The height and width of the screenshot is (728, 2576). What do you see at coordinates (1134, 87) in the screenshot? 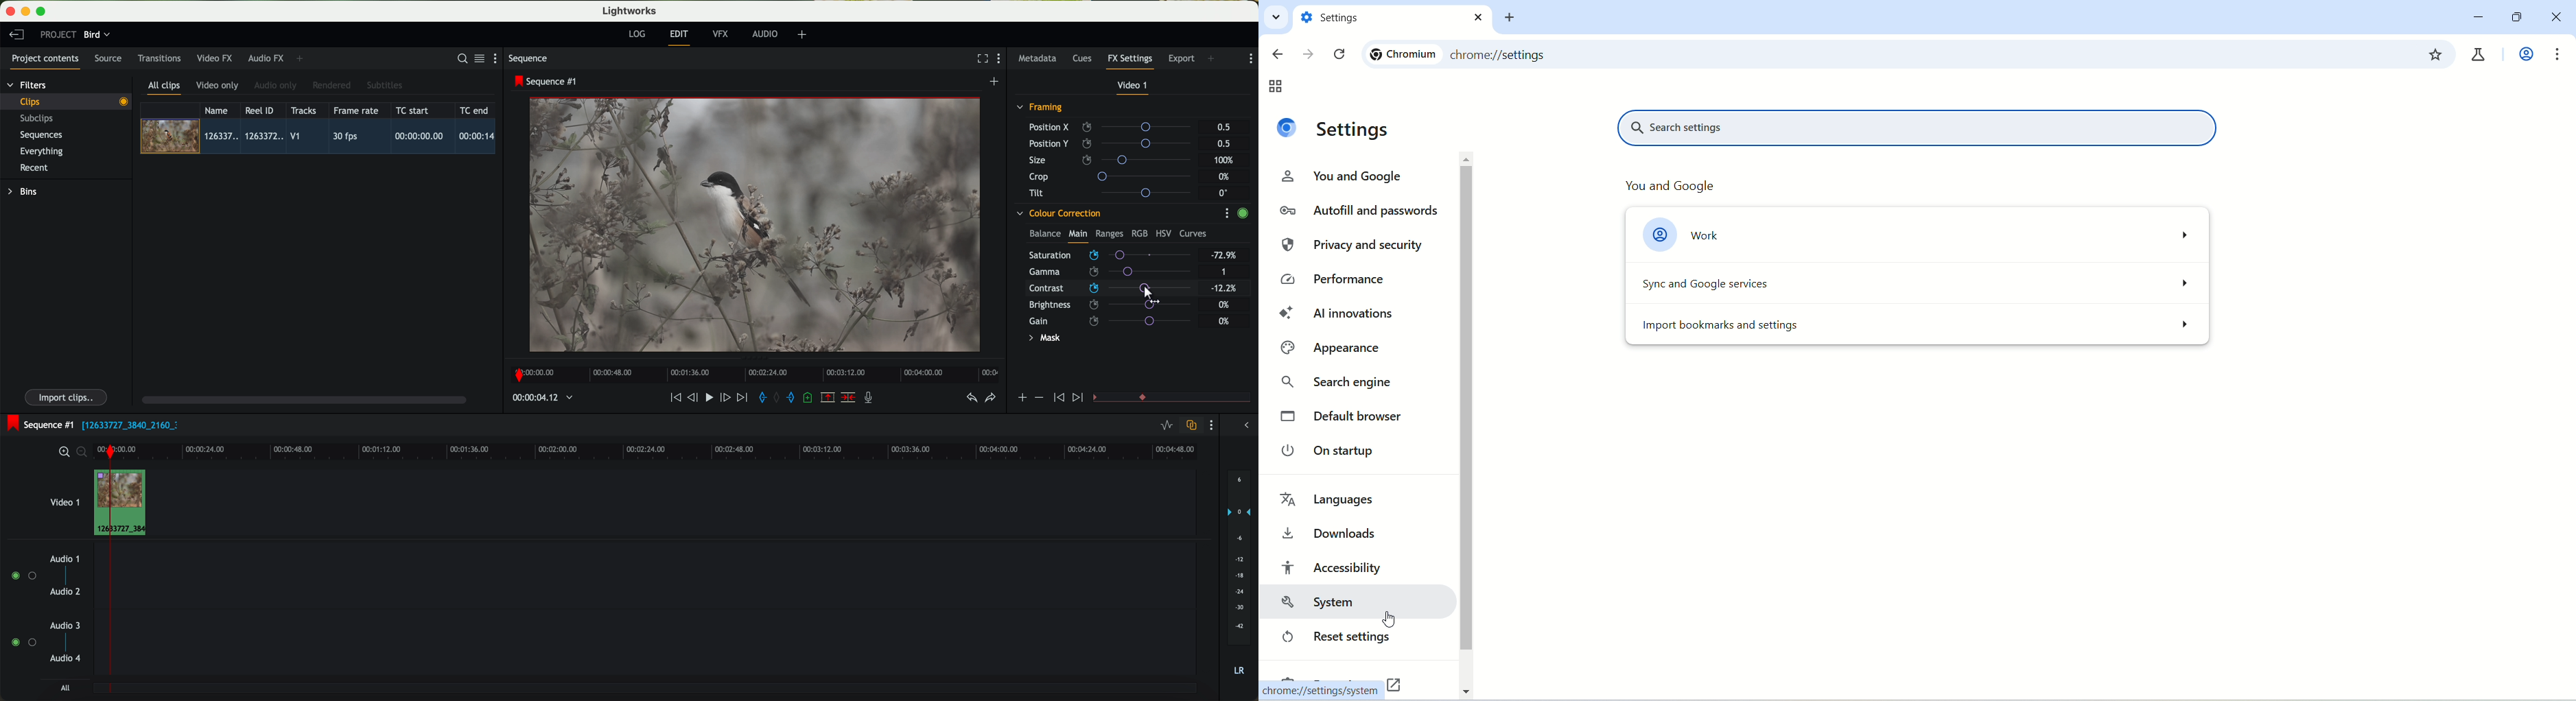
I see `video 1` at bounding box center [1134, 87].